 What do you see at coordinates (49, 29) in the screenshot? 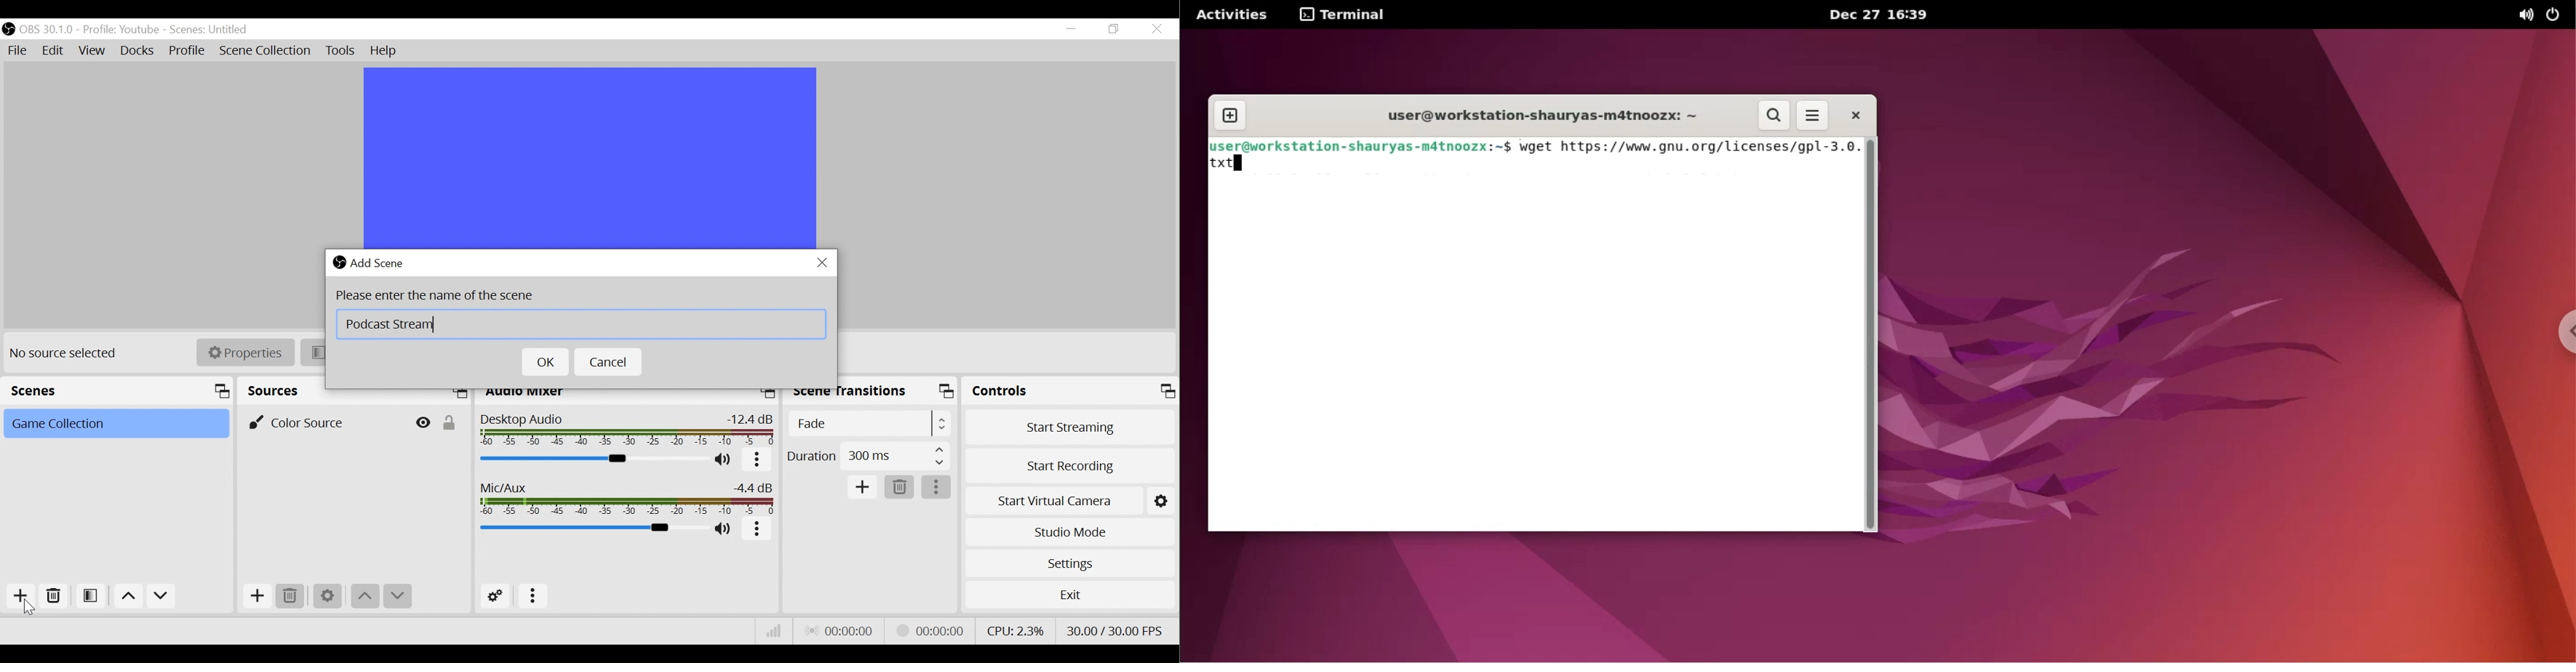
I see `OBS Version` at bounding box center [49, 29].